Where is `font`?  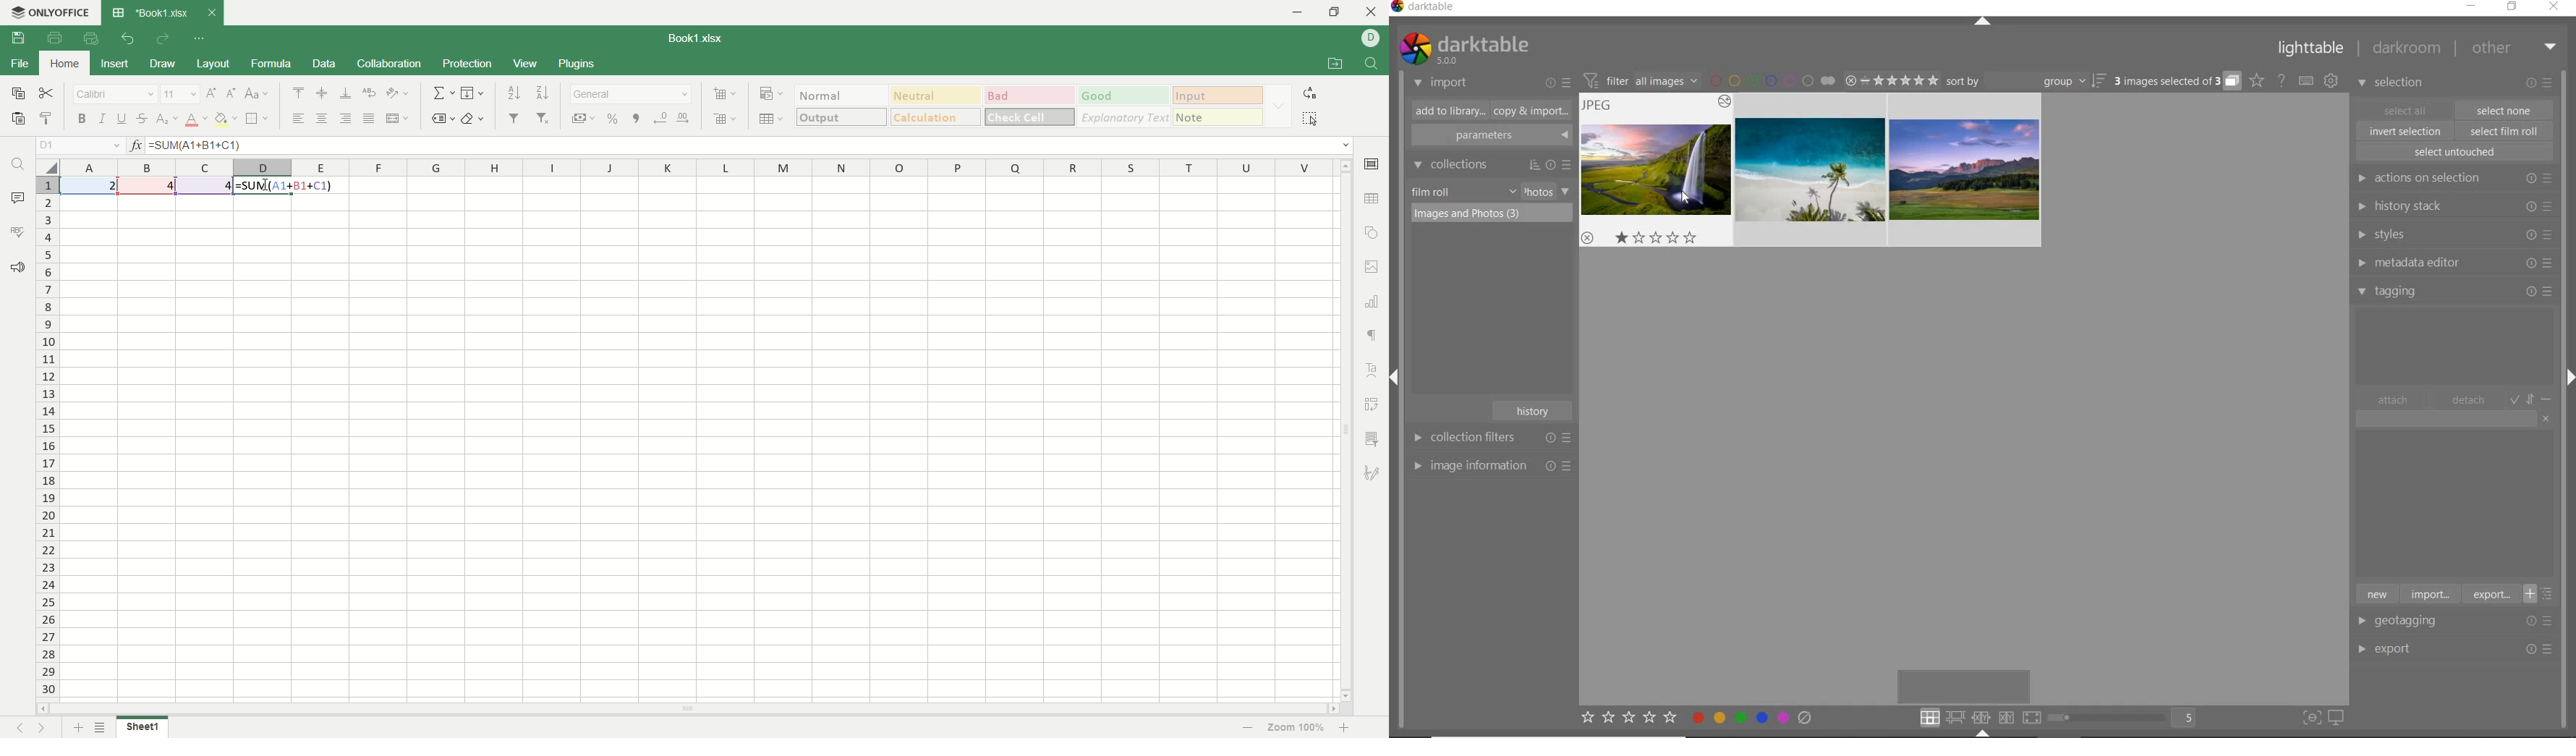 font is located at coordinates (114, 95).